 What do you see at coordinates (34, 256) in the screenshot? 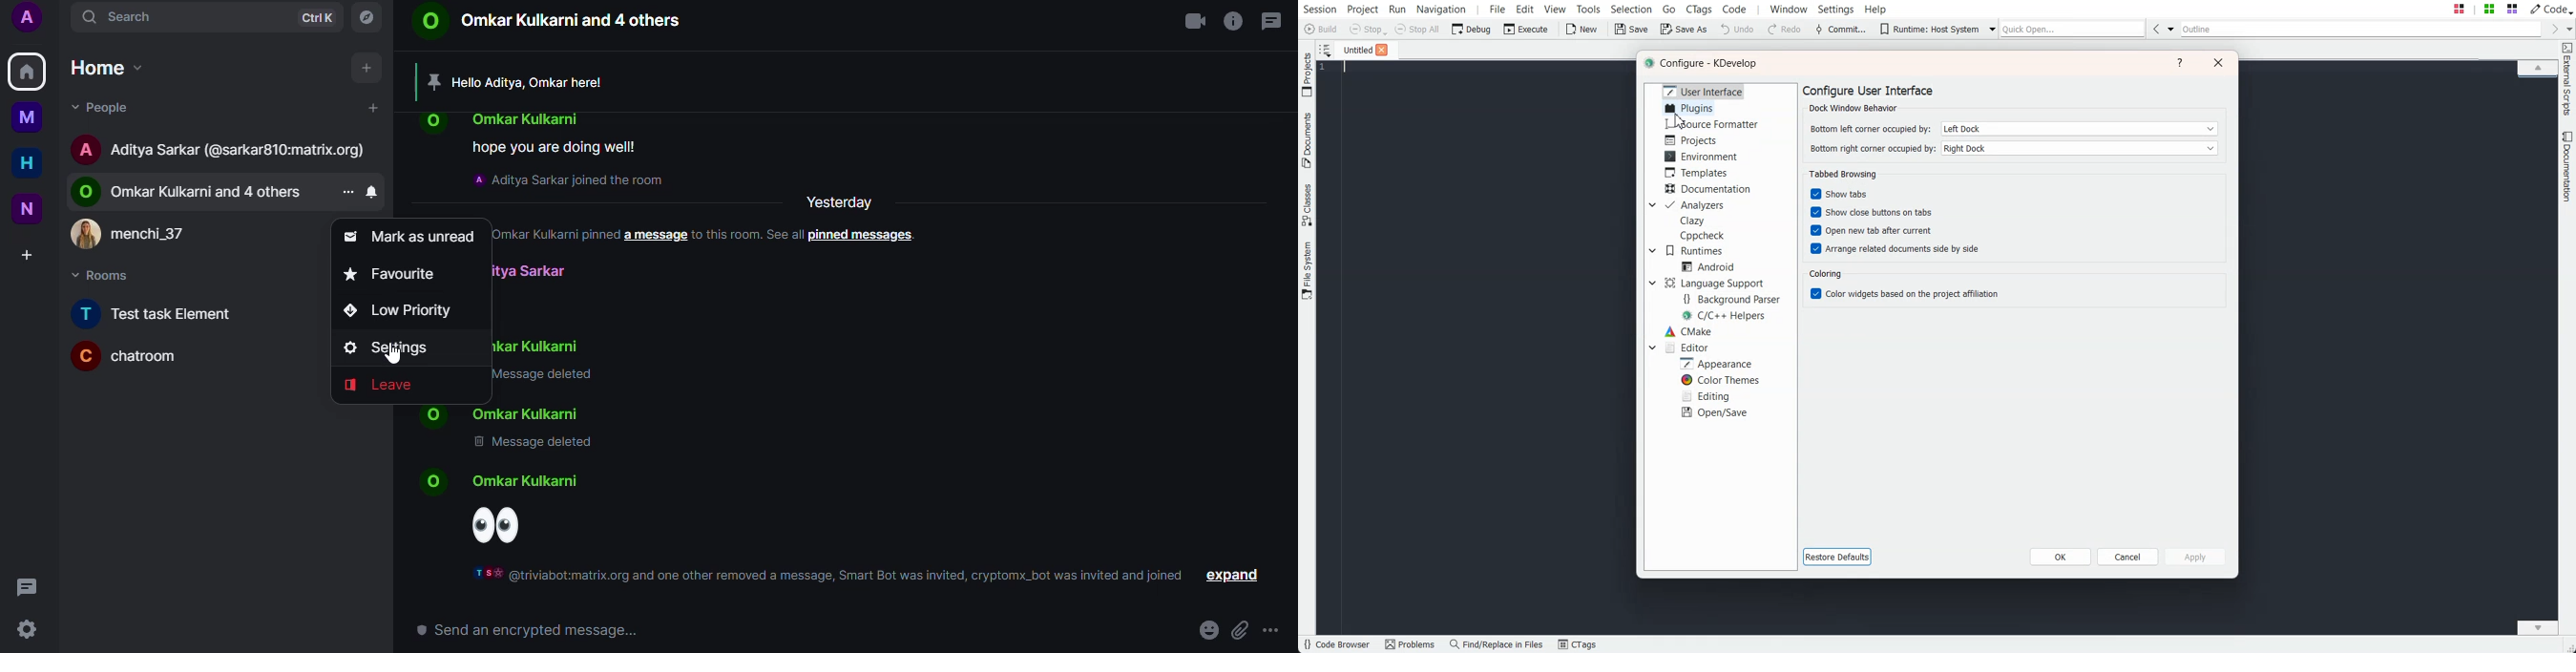
I see `add space` at bounding box center [34, 256].